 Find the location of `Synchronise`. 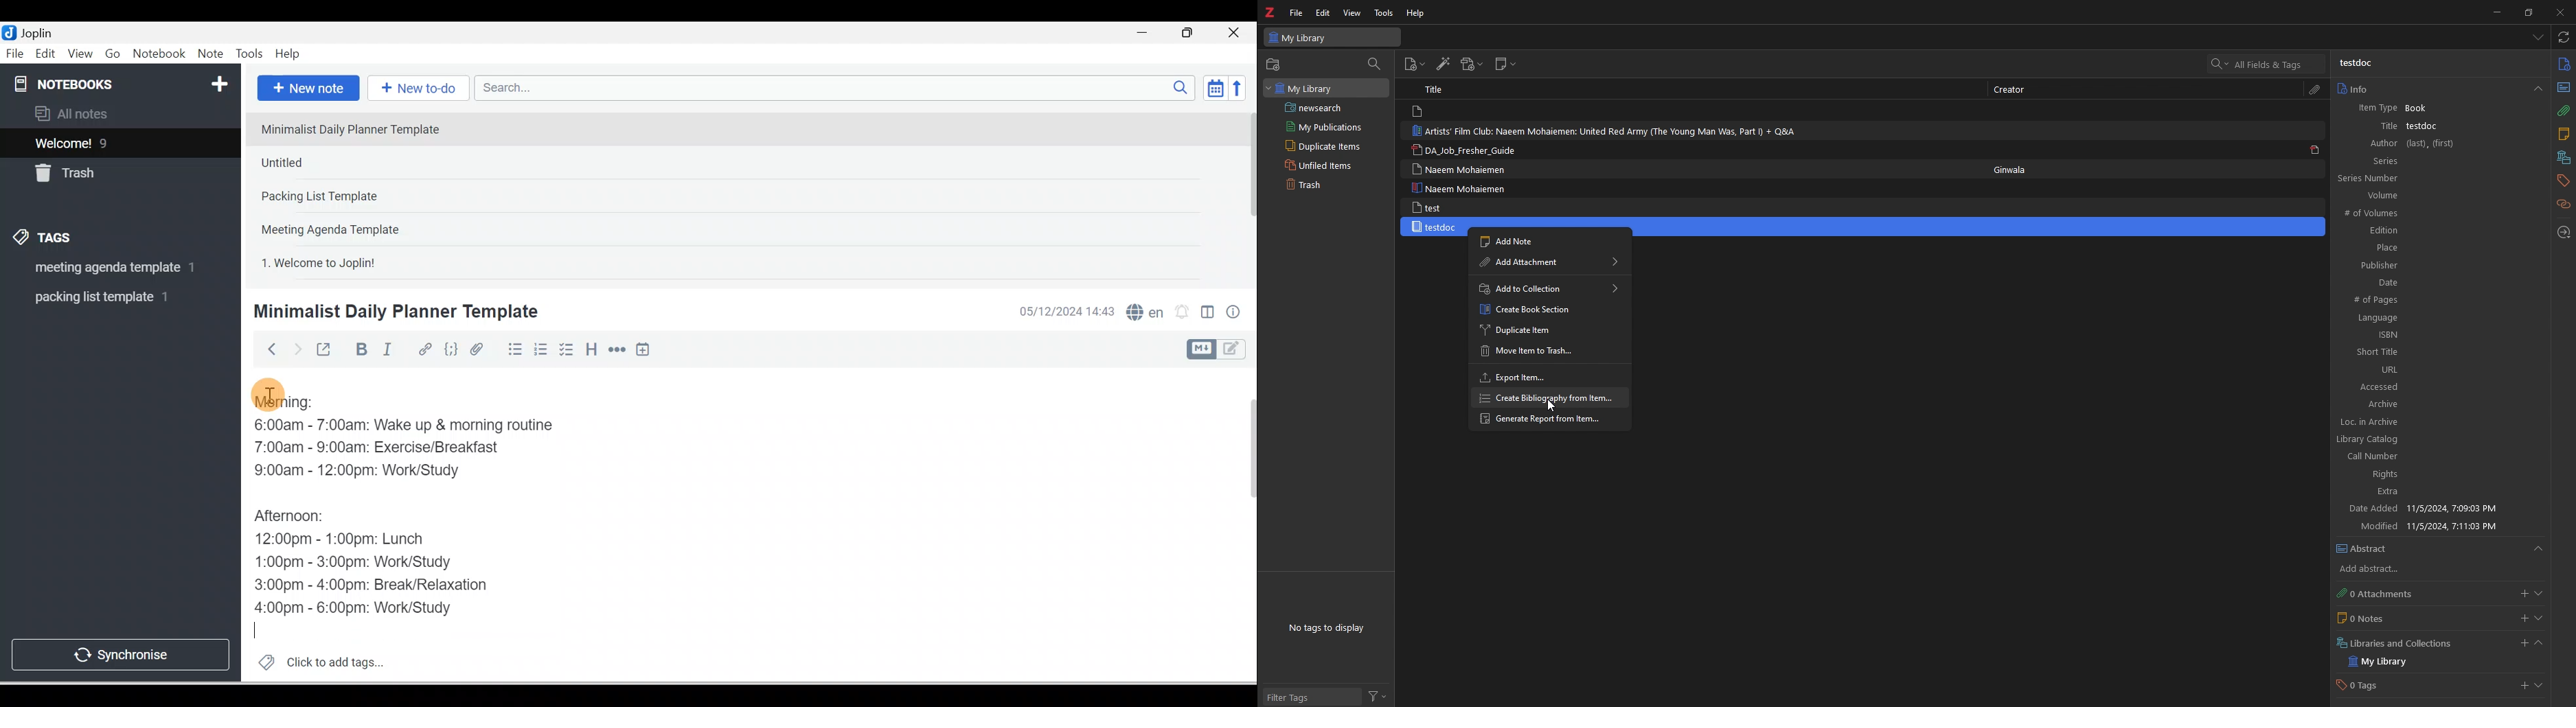

Synchronise is located at coordinates (119, 652).